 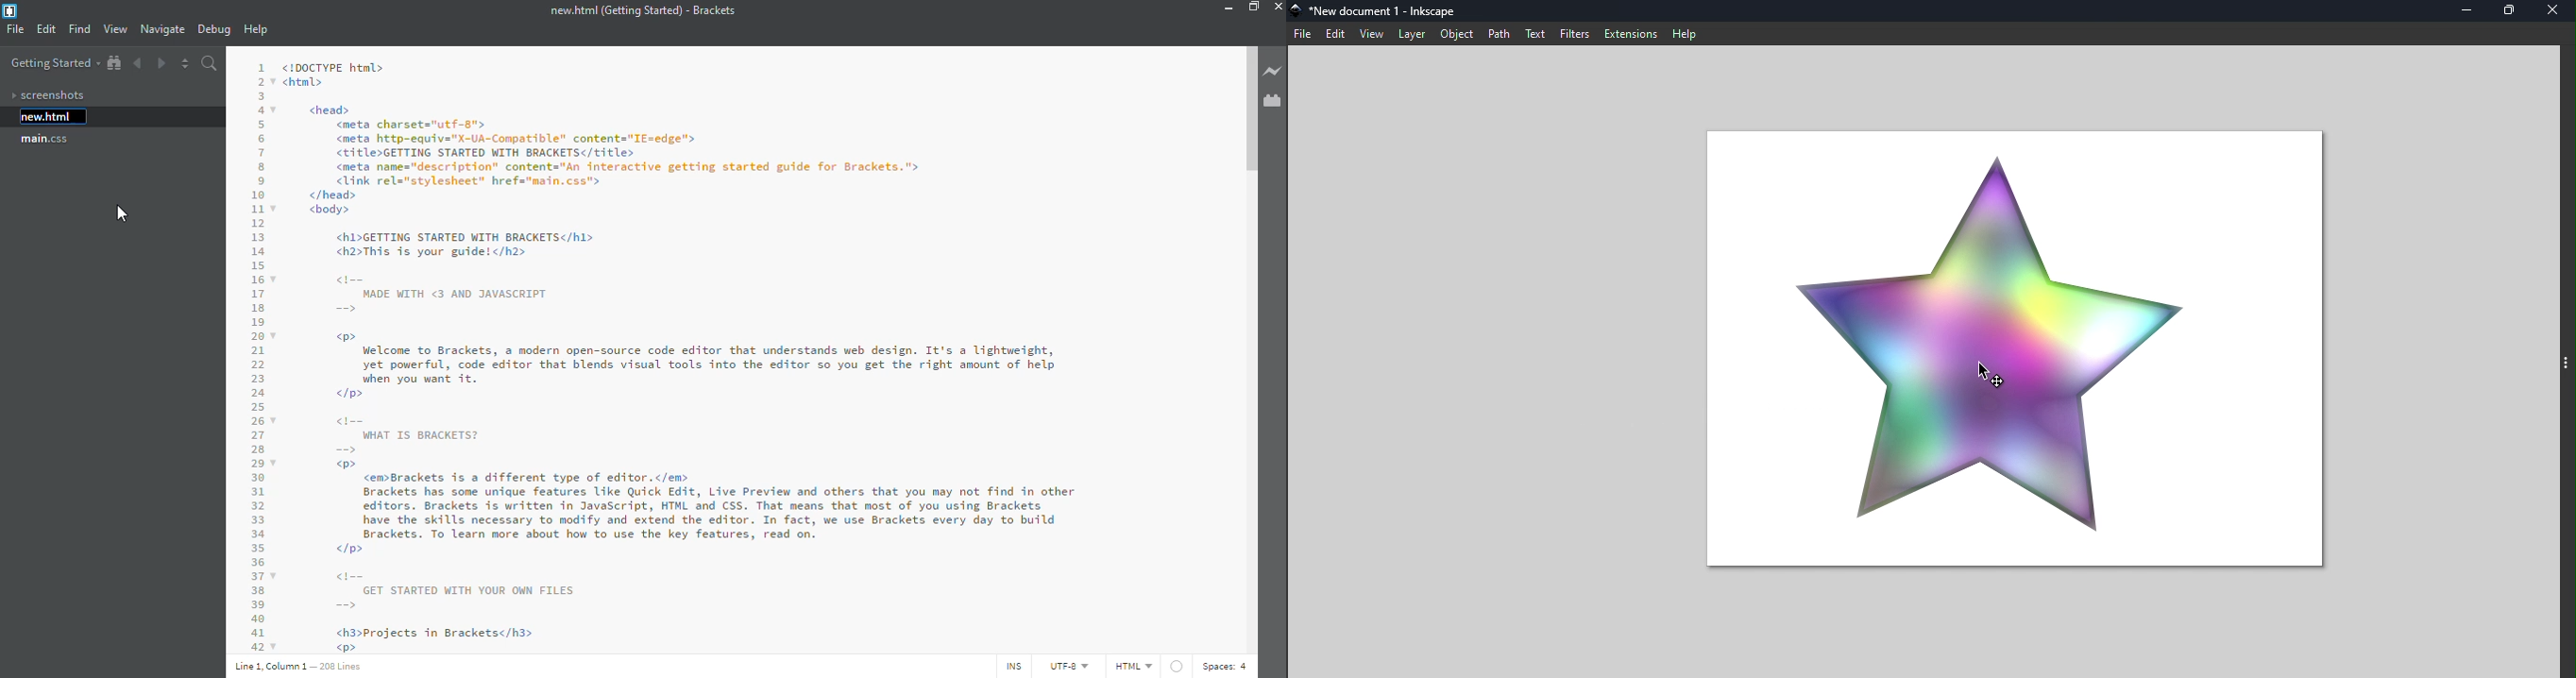 I want to click on new.html, so click(x=46, y=117).